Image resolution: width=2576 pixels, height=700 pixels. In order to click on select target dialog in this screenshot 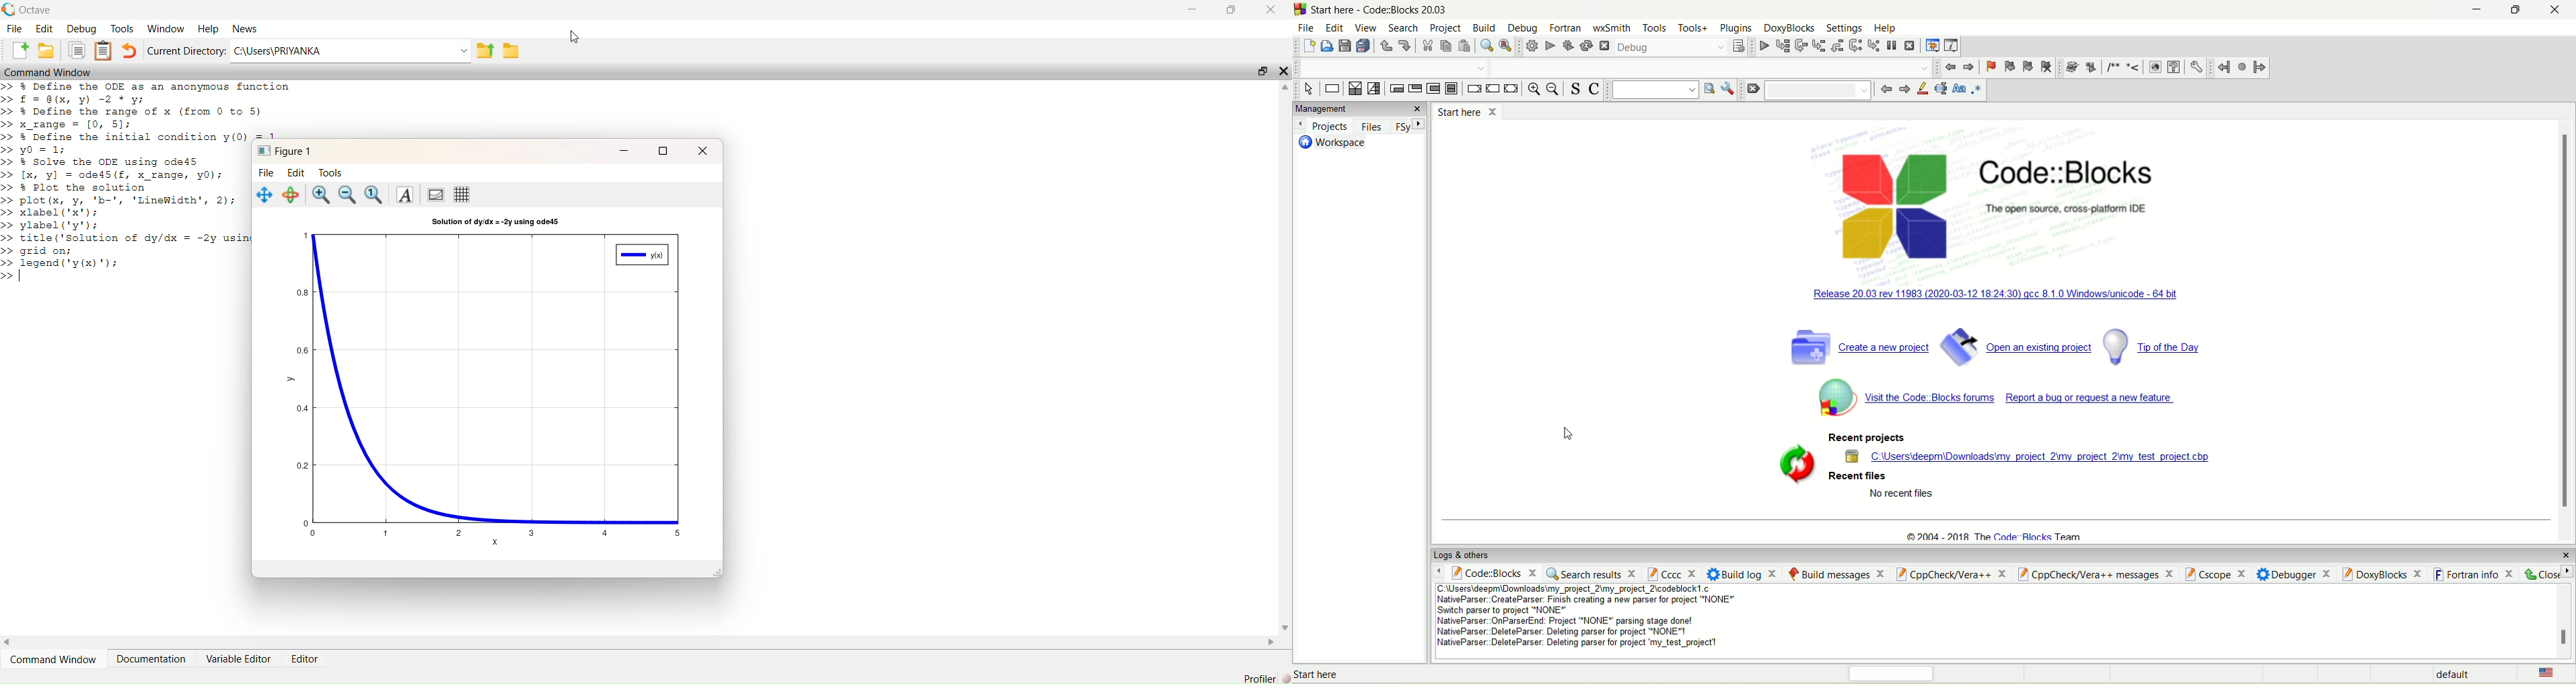, I will do `click(1742, 49)`.